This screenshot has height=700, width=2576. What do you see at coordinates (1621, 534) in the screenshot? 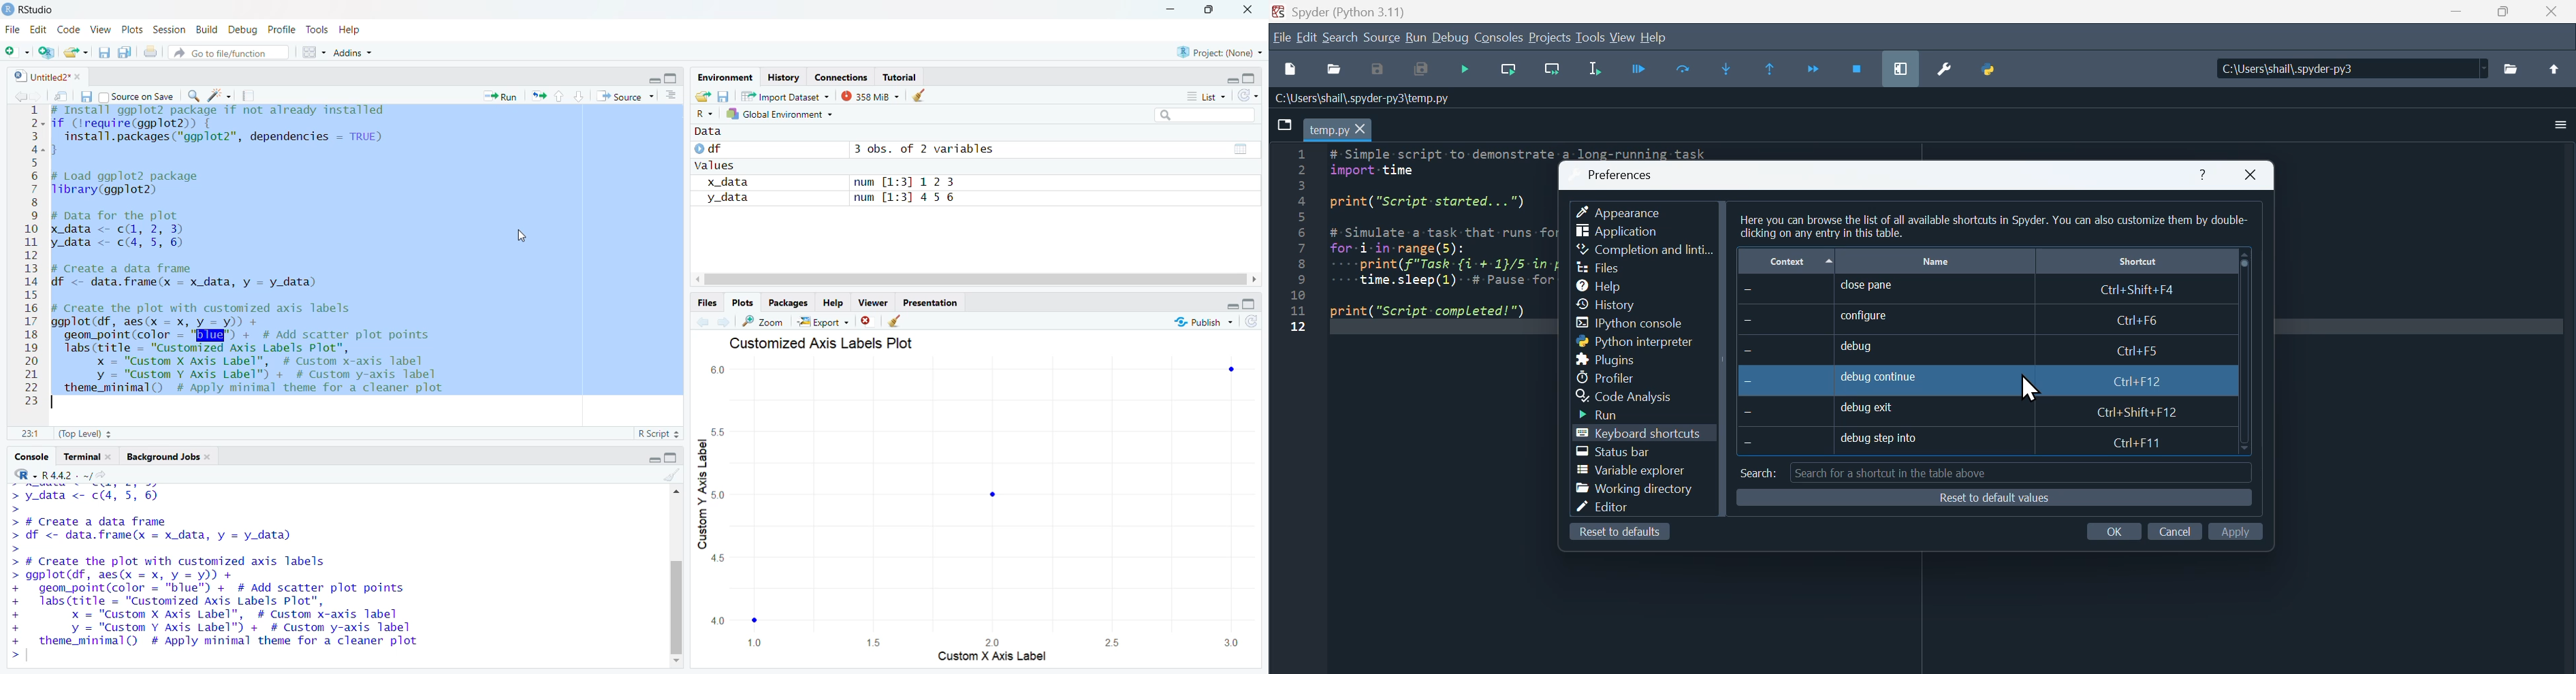
I see `Reset to defaults` at bounding box center [1621, 534].